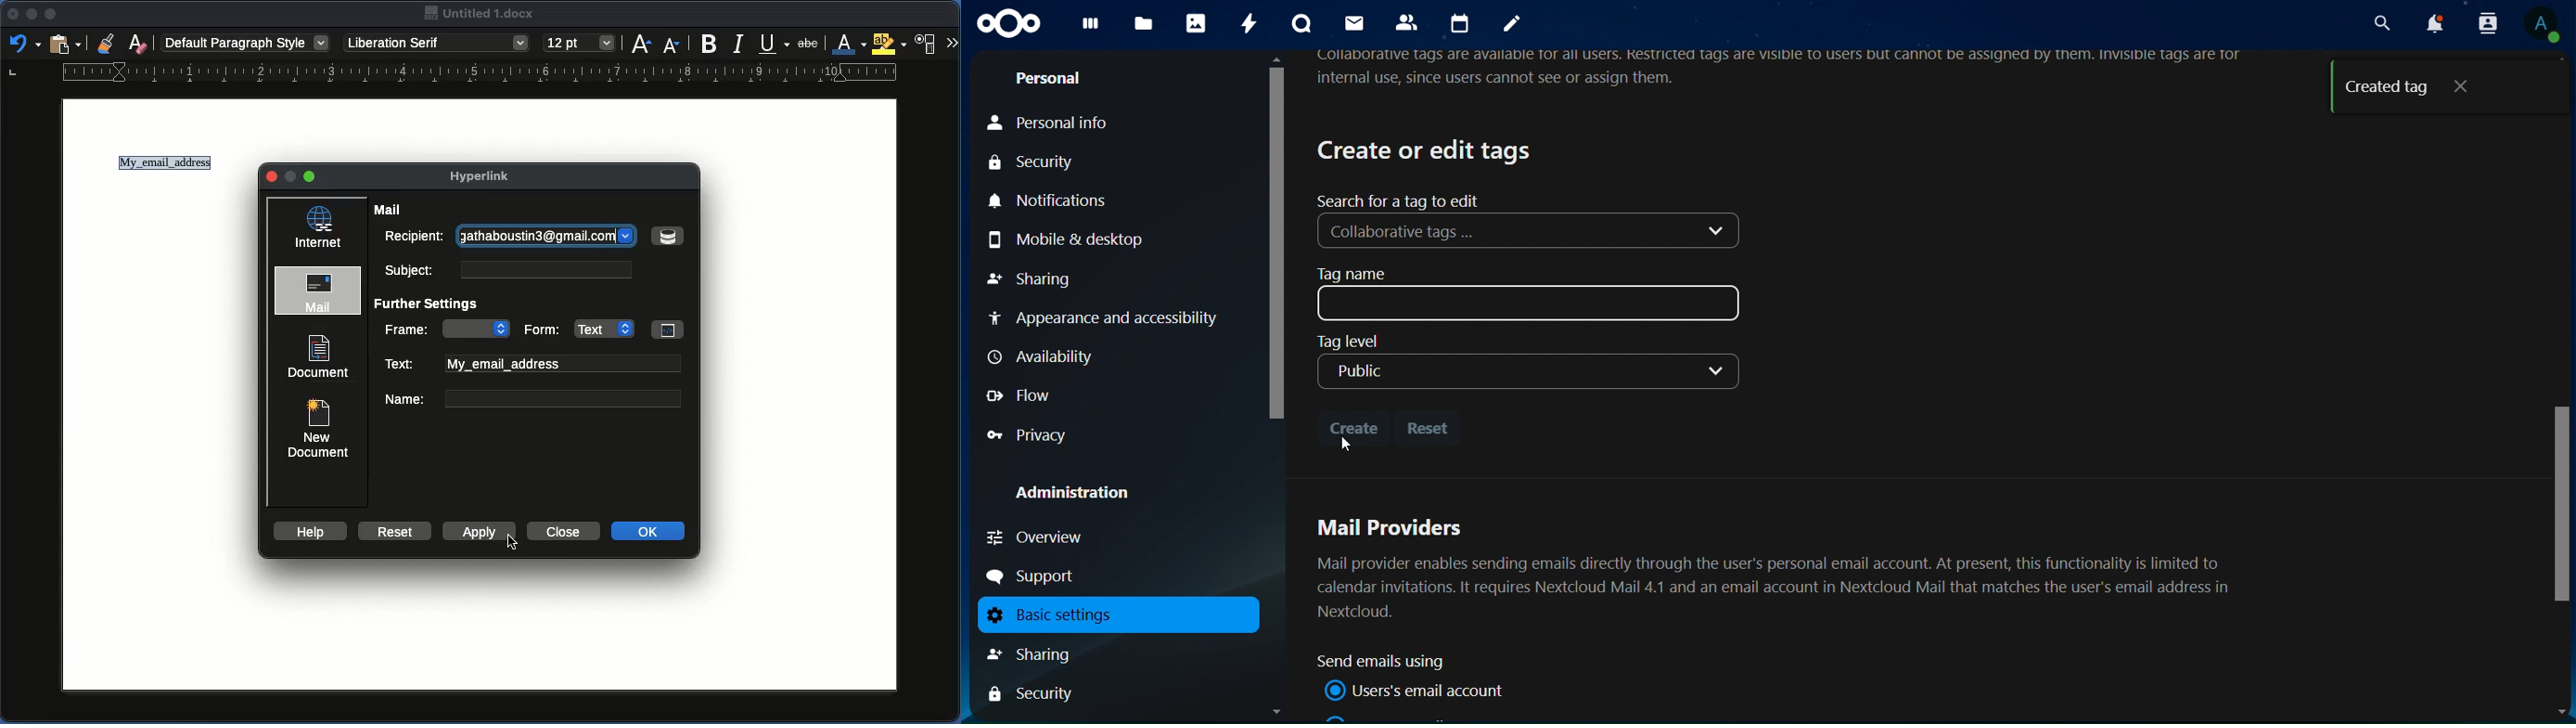  I want to click on Form, so click(601, 328).